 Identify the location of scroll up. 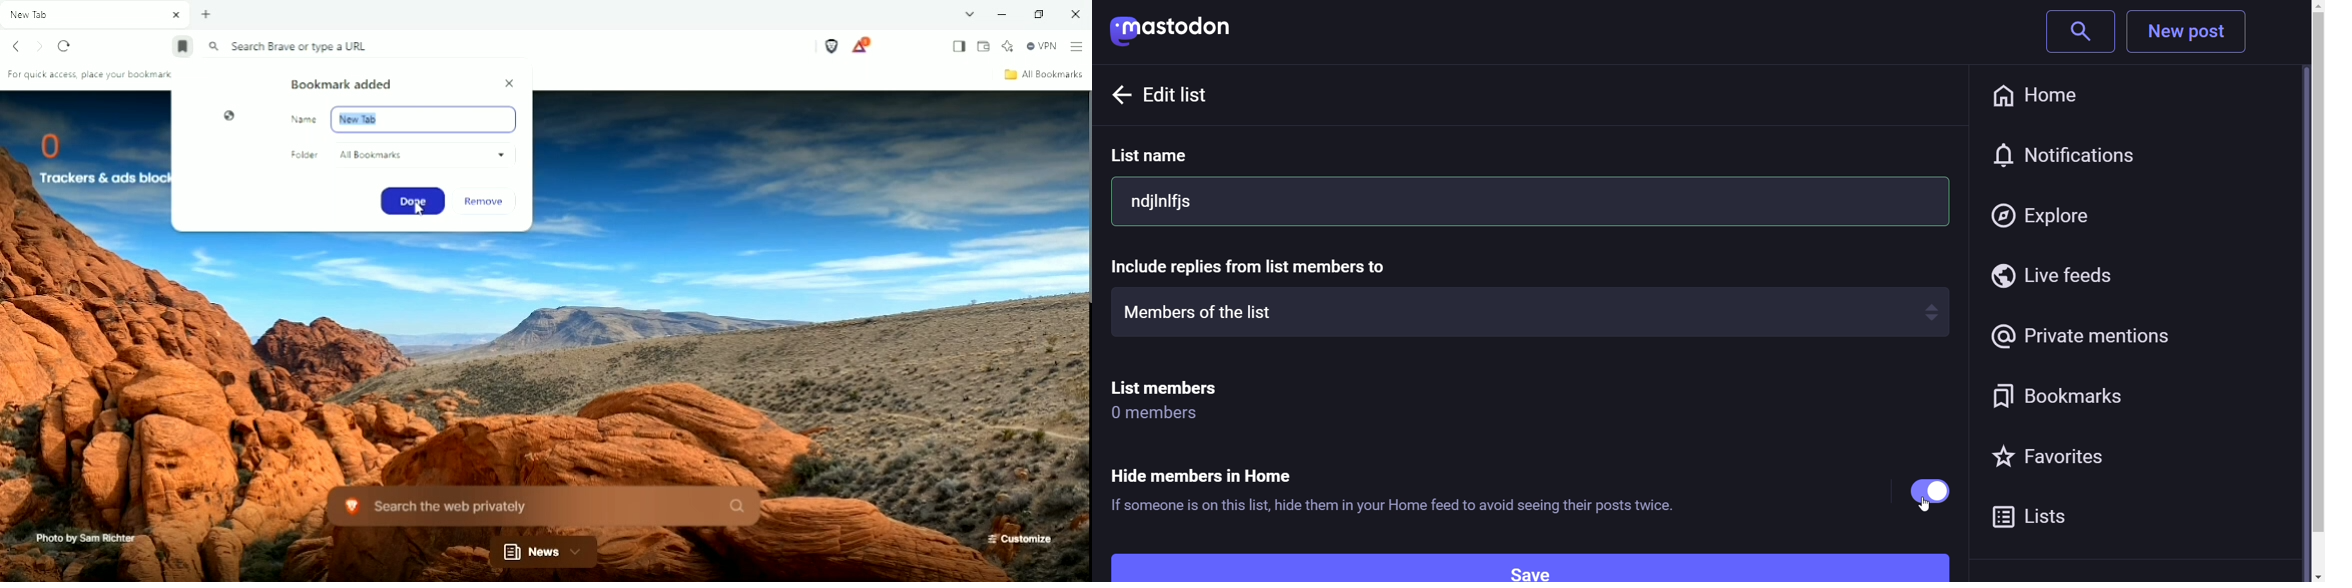
(2305, 7).